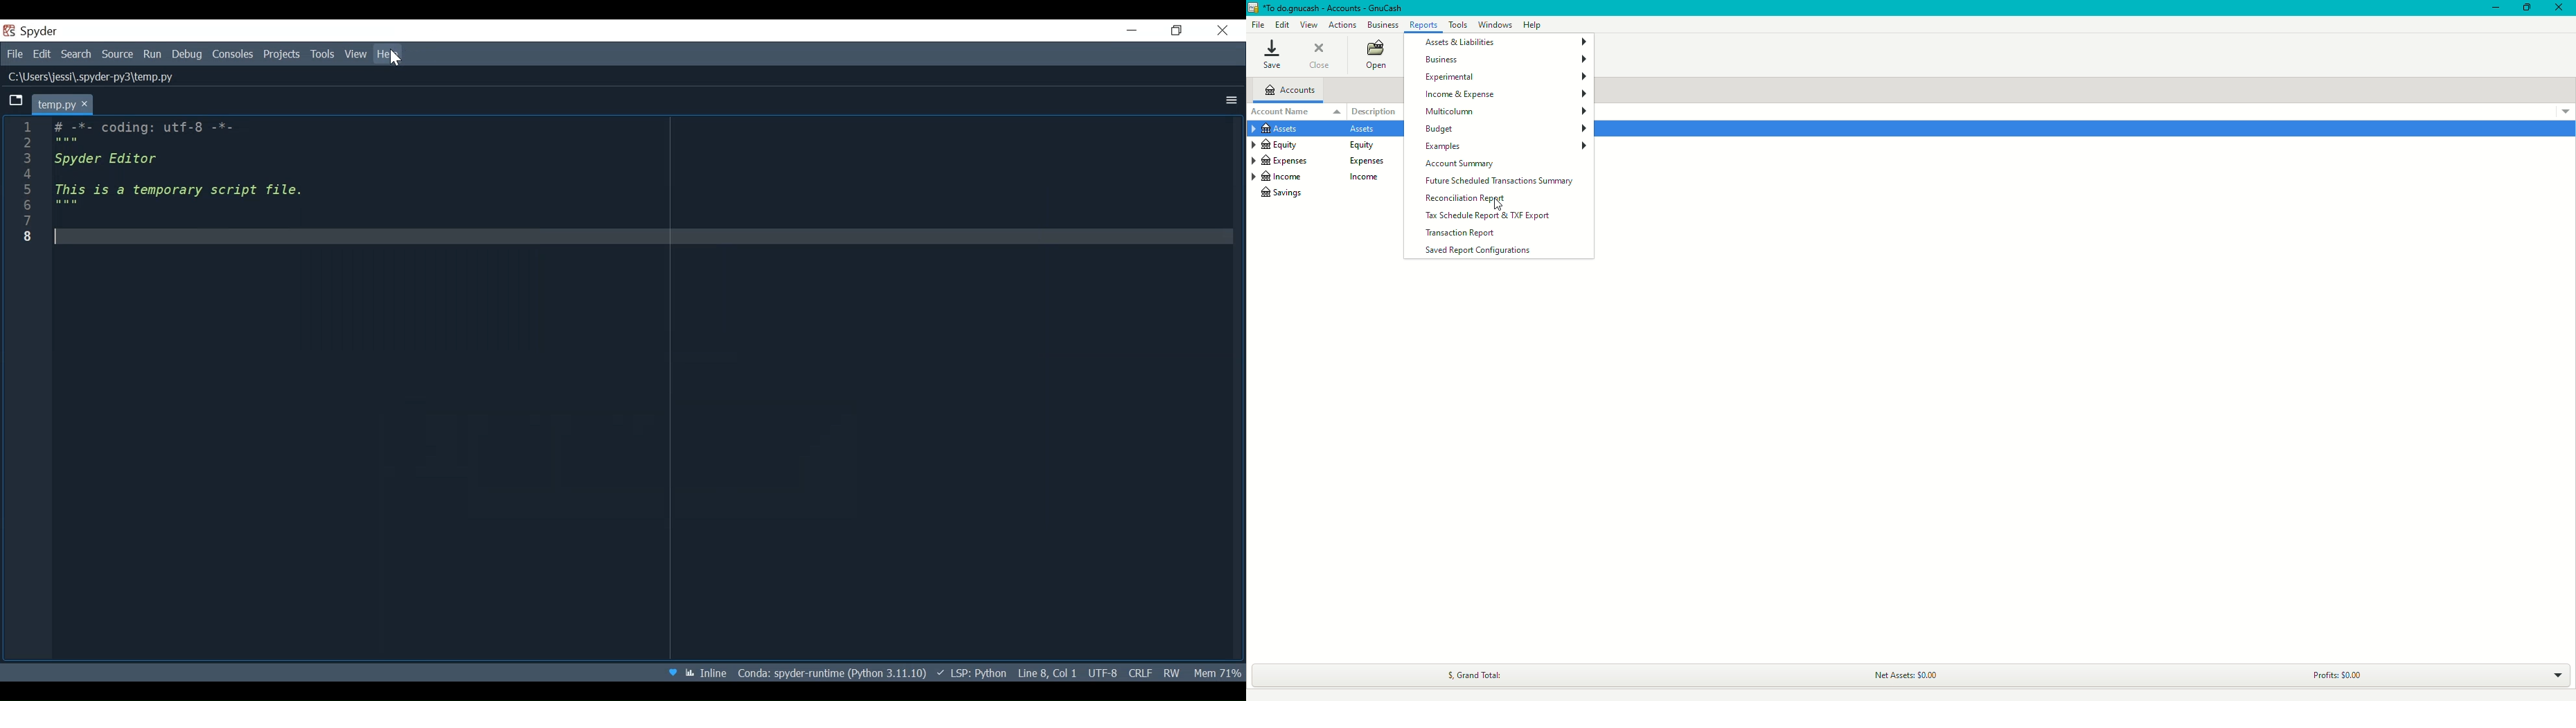 This screenshot has height=728, width=2576. What do you see at coordinates (90, 104) in the screenshot?
I see `close` at bounding box center [90, 104].